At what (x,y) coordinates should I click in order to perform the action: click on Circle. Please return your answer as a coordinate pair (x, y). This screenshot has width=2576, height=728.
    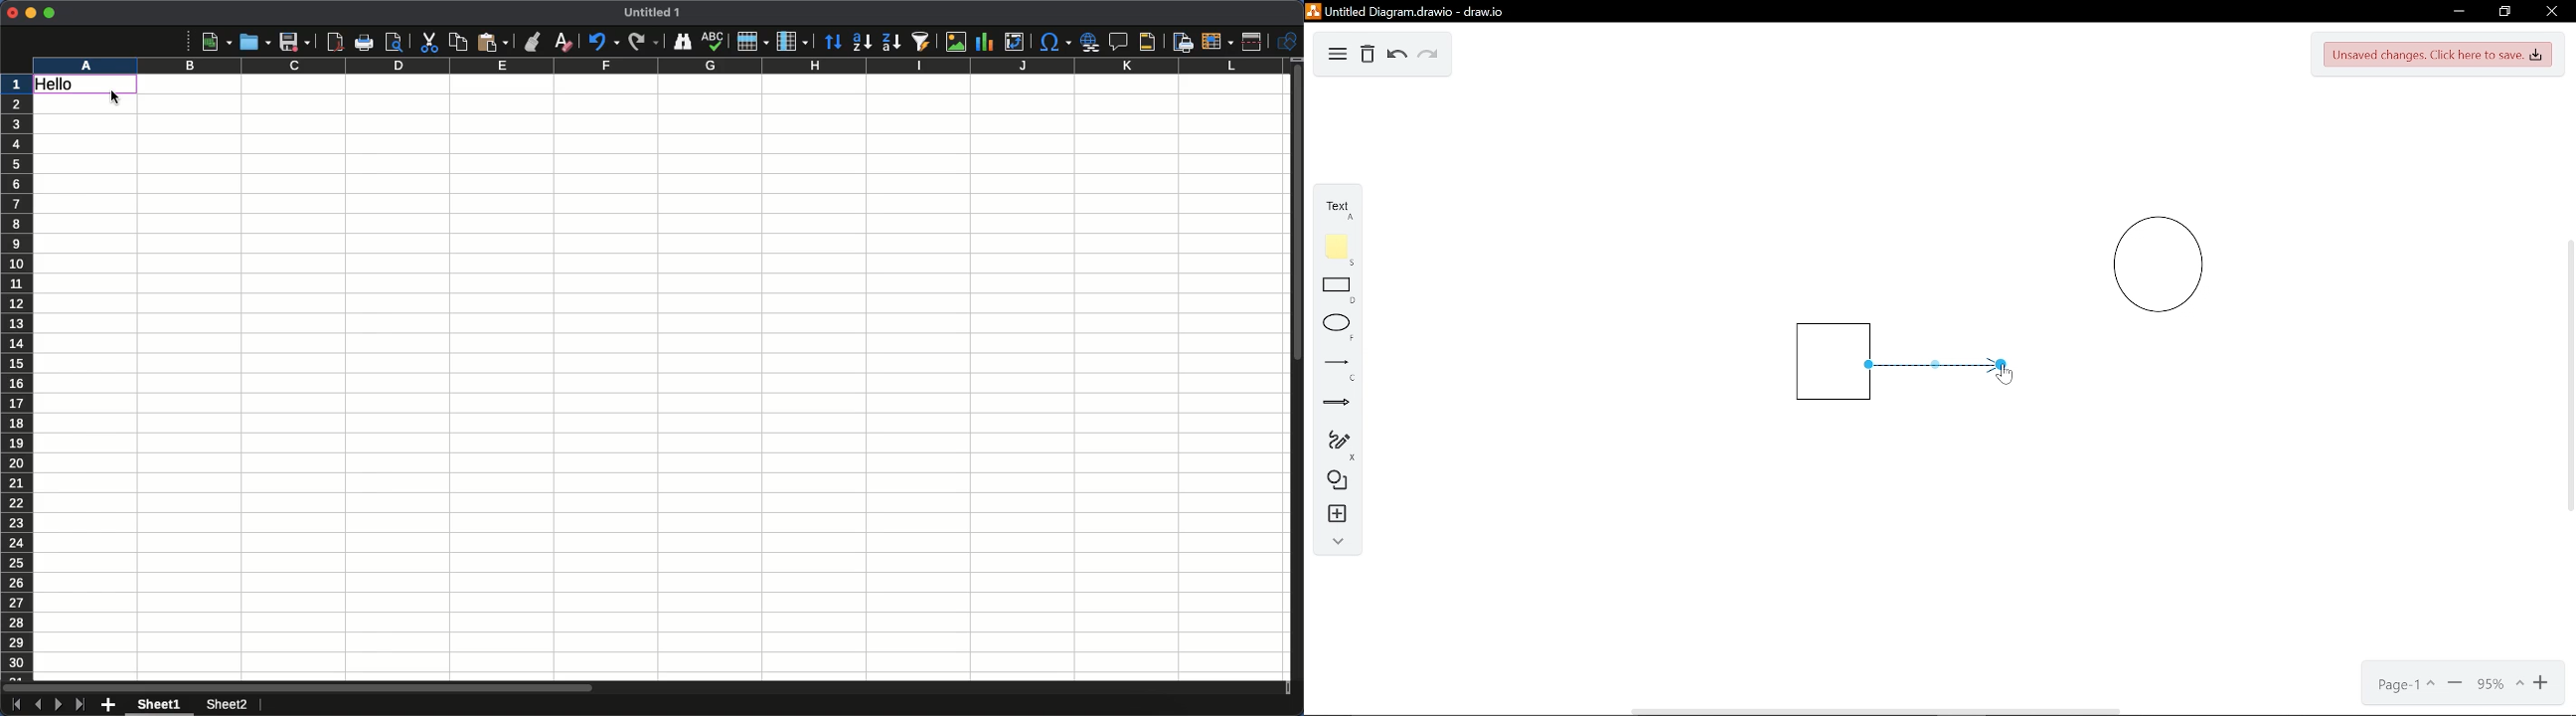
    Looking at the image, I should click on (2167, 267).